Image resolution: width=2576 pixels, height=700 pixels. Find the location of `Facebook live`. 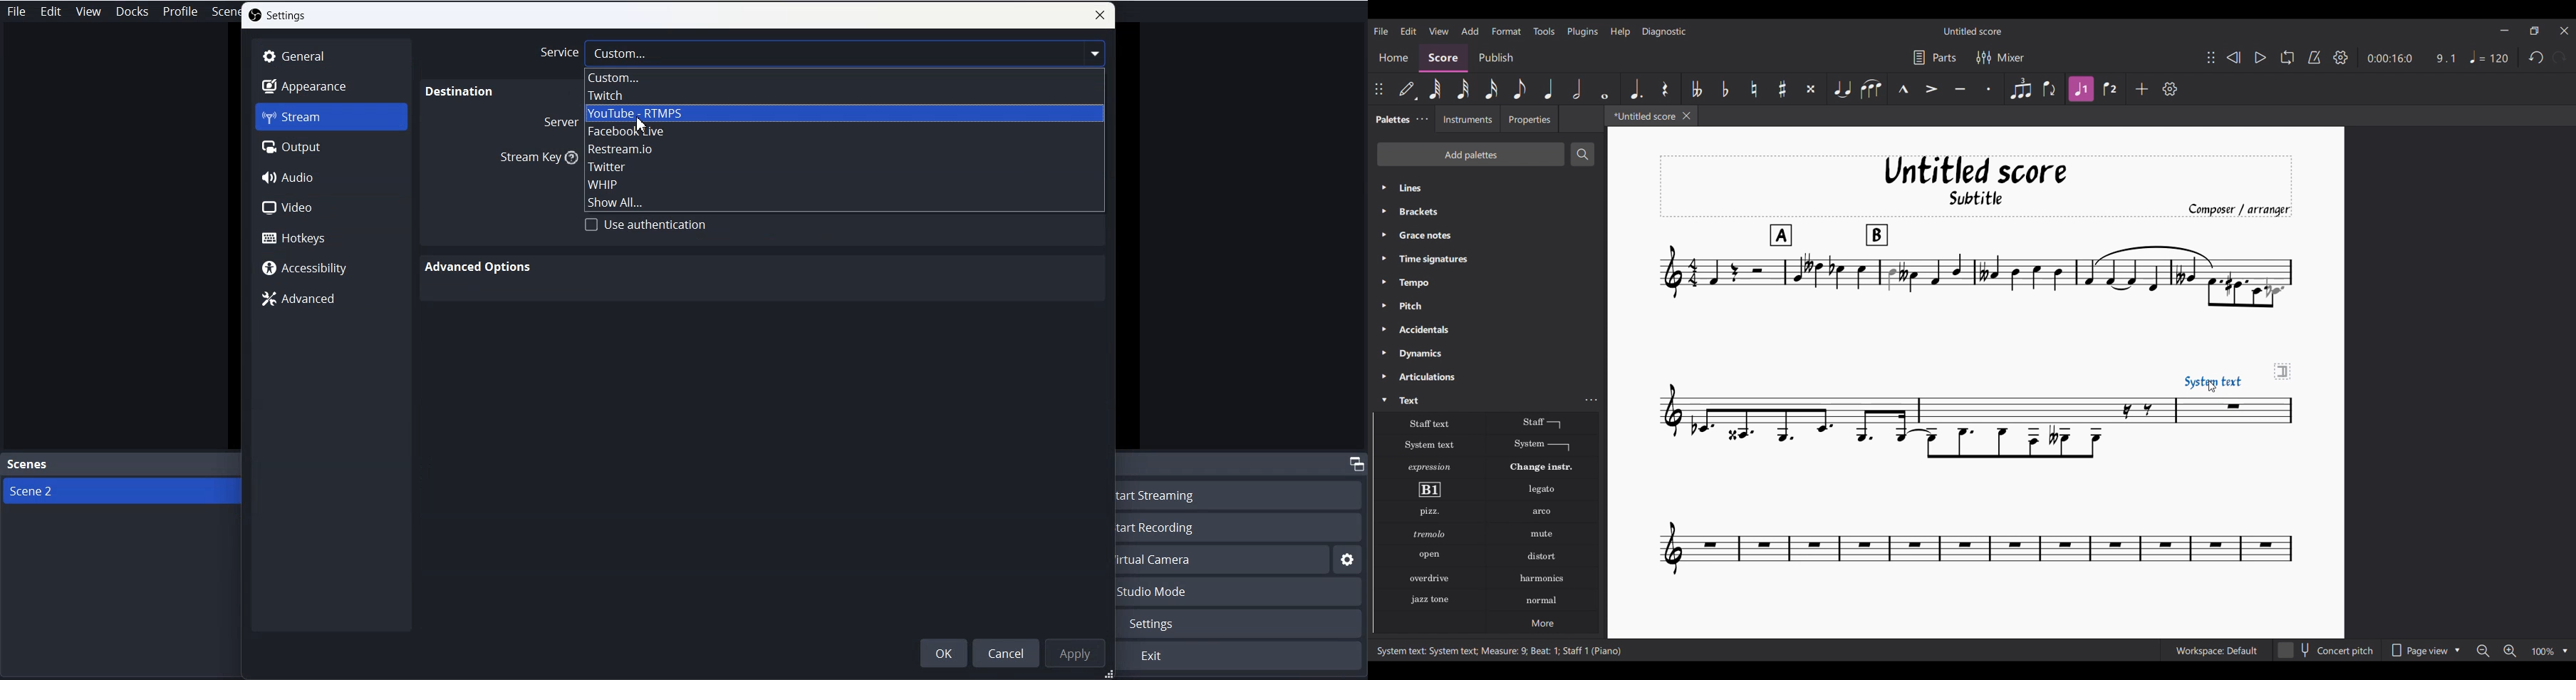

Facebook live is located at coordinates (842, 131).